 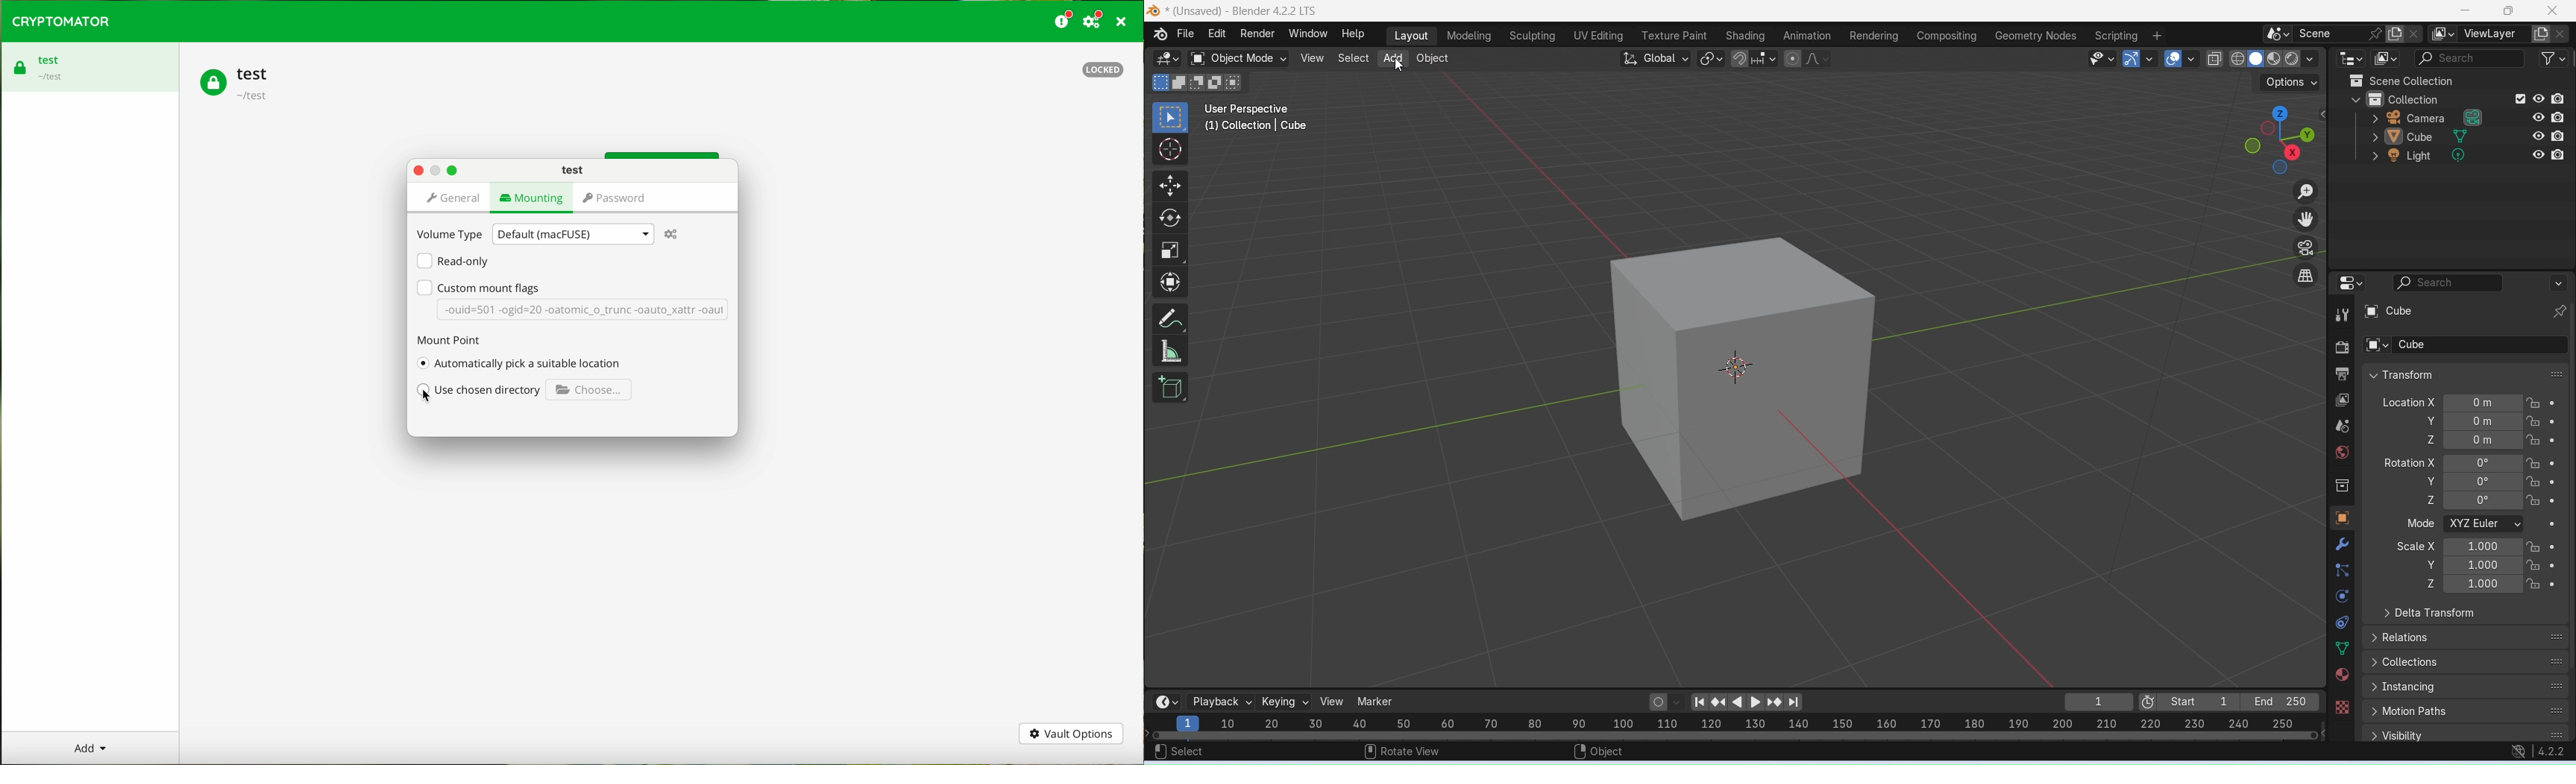 I want to click on Editor type, so click(x=2353, y=58).